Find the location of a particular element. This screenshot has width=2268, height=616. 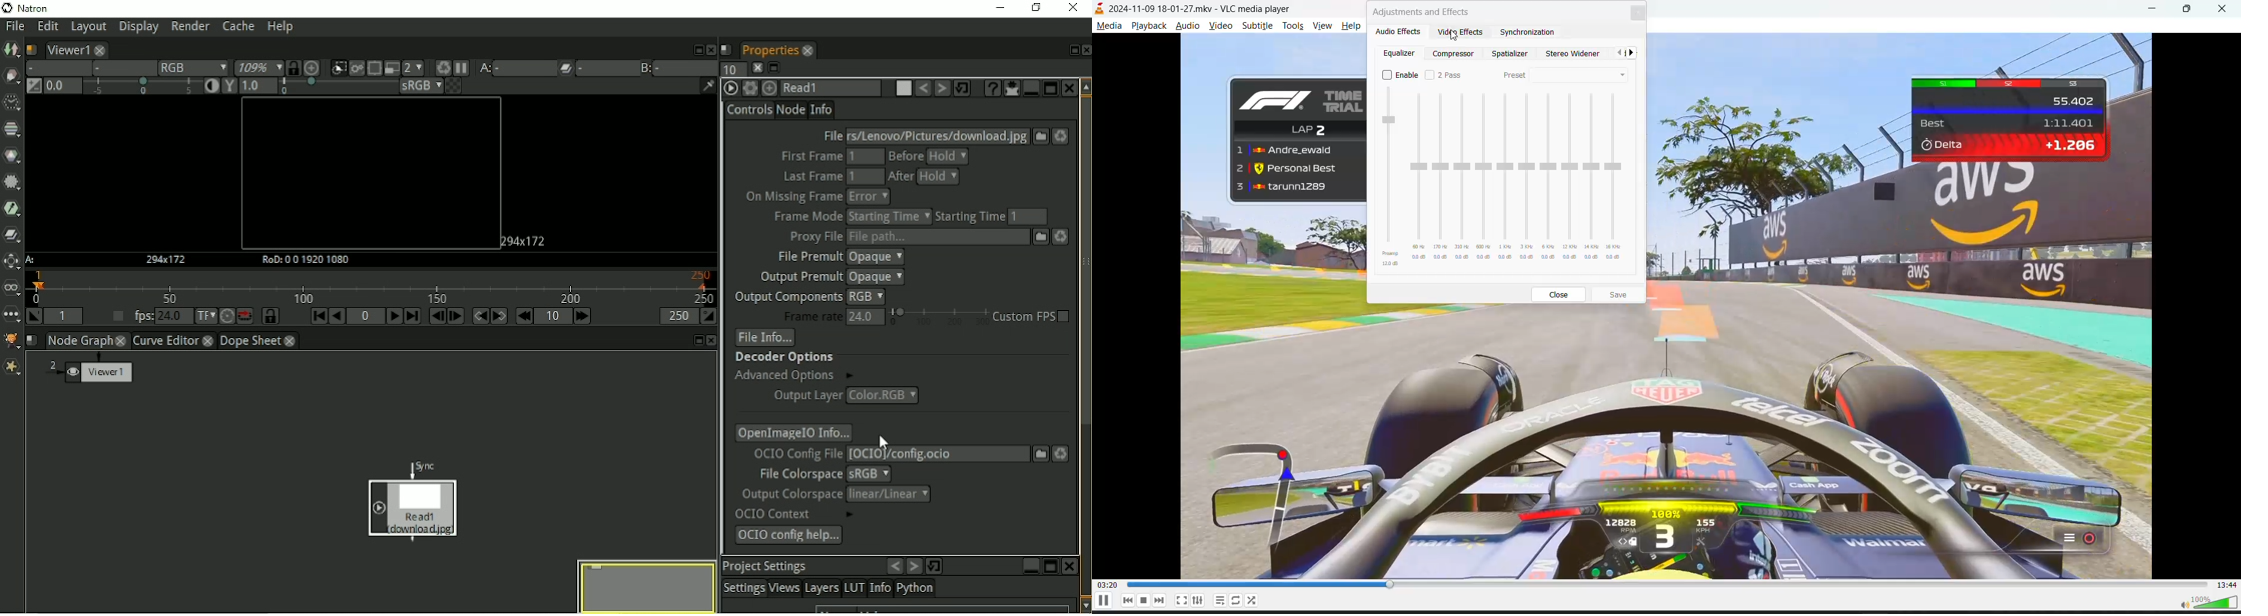

stereo widener is located at coordinates (1575, 53).